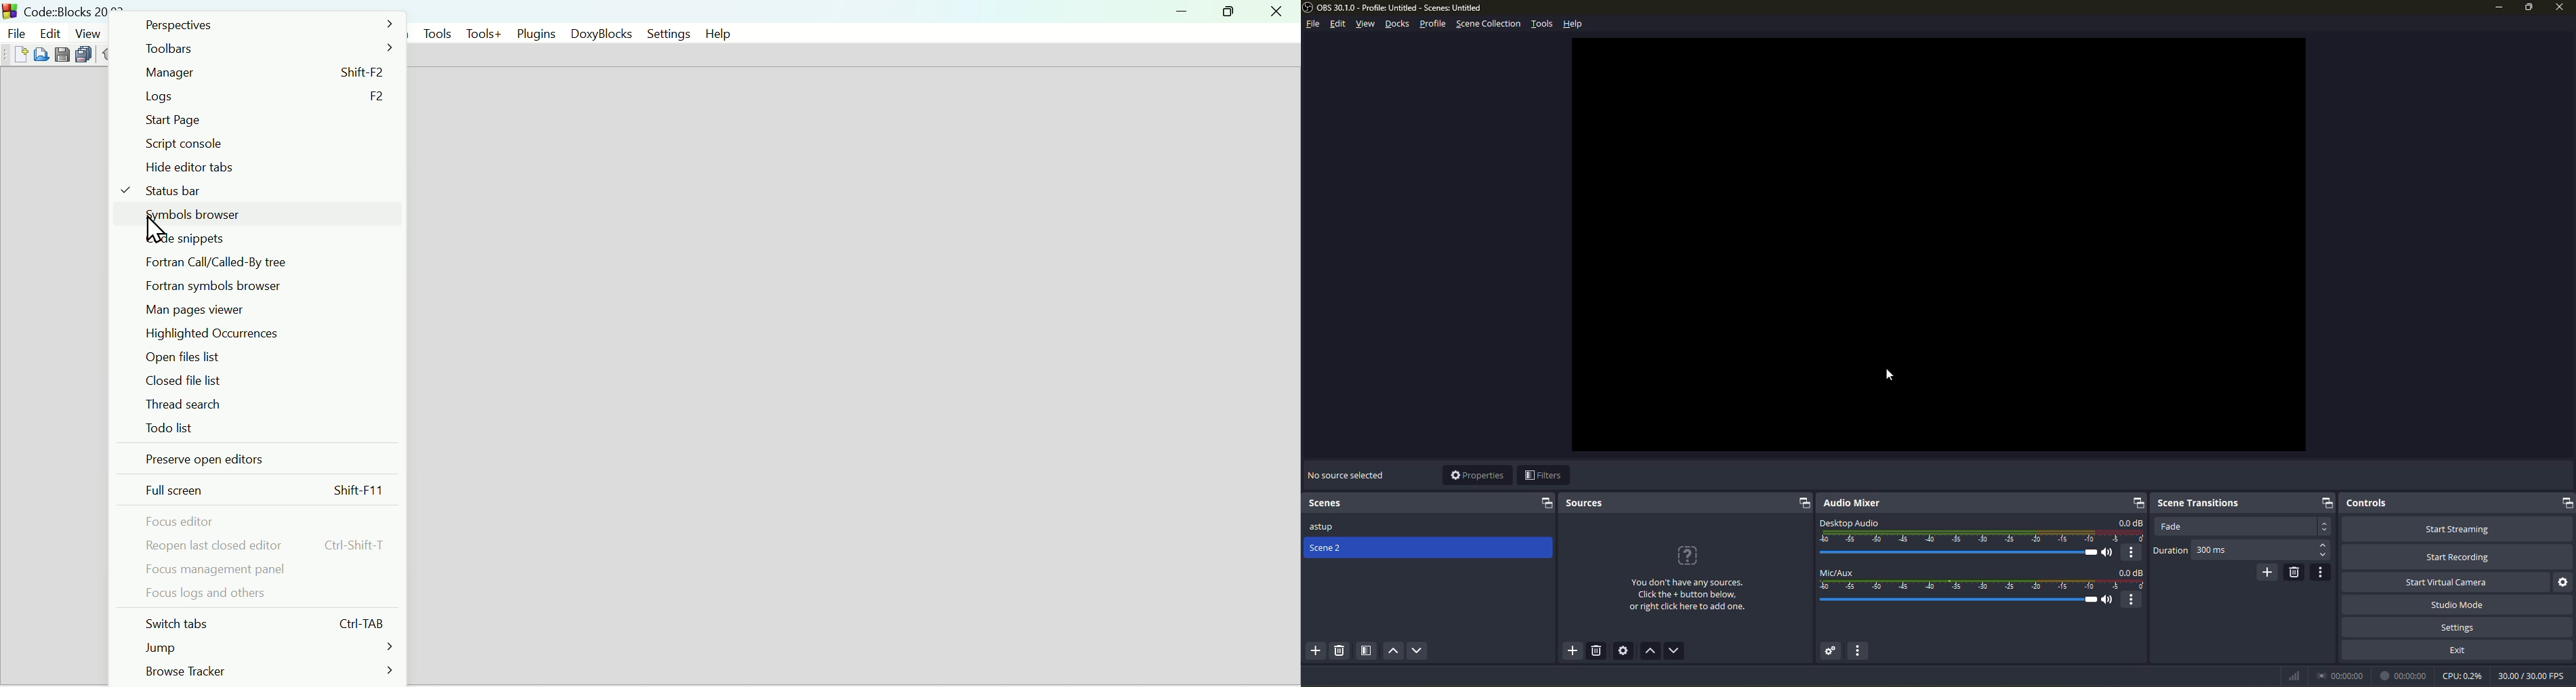 The image size is (2576, 700). What do you see at coordinates (261, 522) in the screenshot?
I see `Focus editor` at bounding box center [261, 522].